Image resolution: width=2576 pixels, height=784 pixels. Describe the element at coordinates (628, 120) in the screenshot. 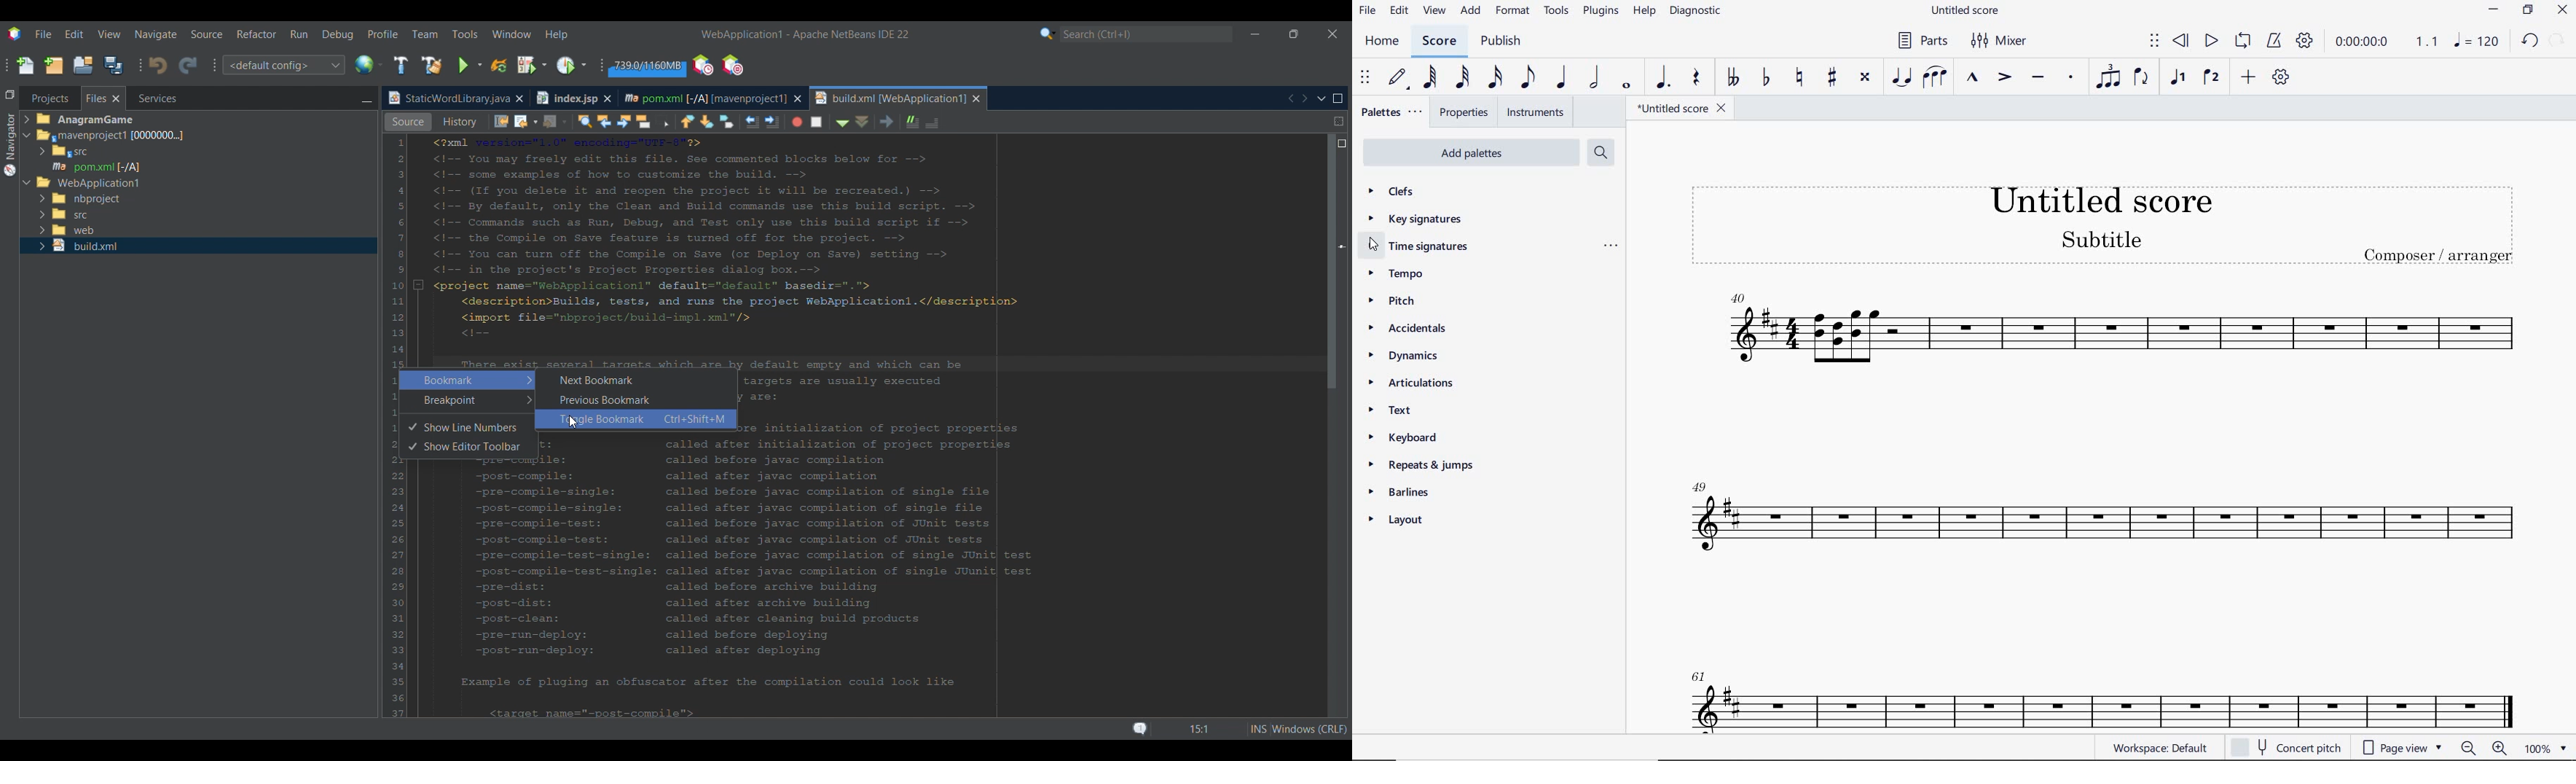

I see `Last edit` at that location.